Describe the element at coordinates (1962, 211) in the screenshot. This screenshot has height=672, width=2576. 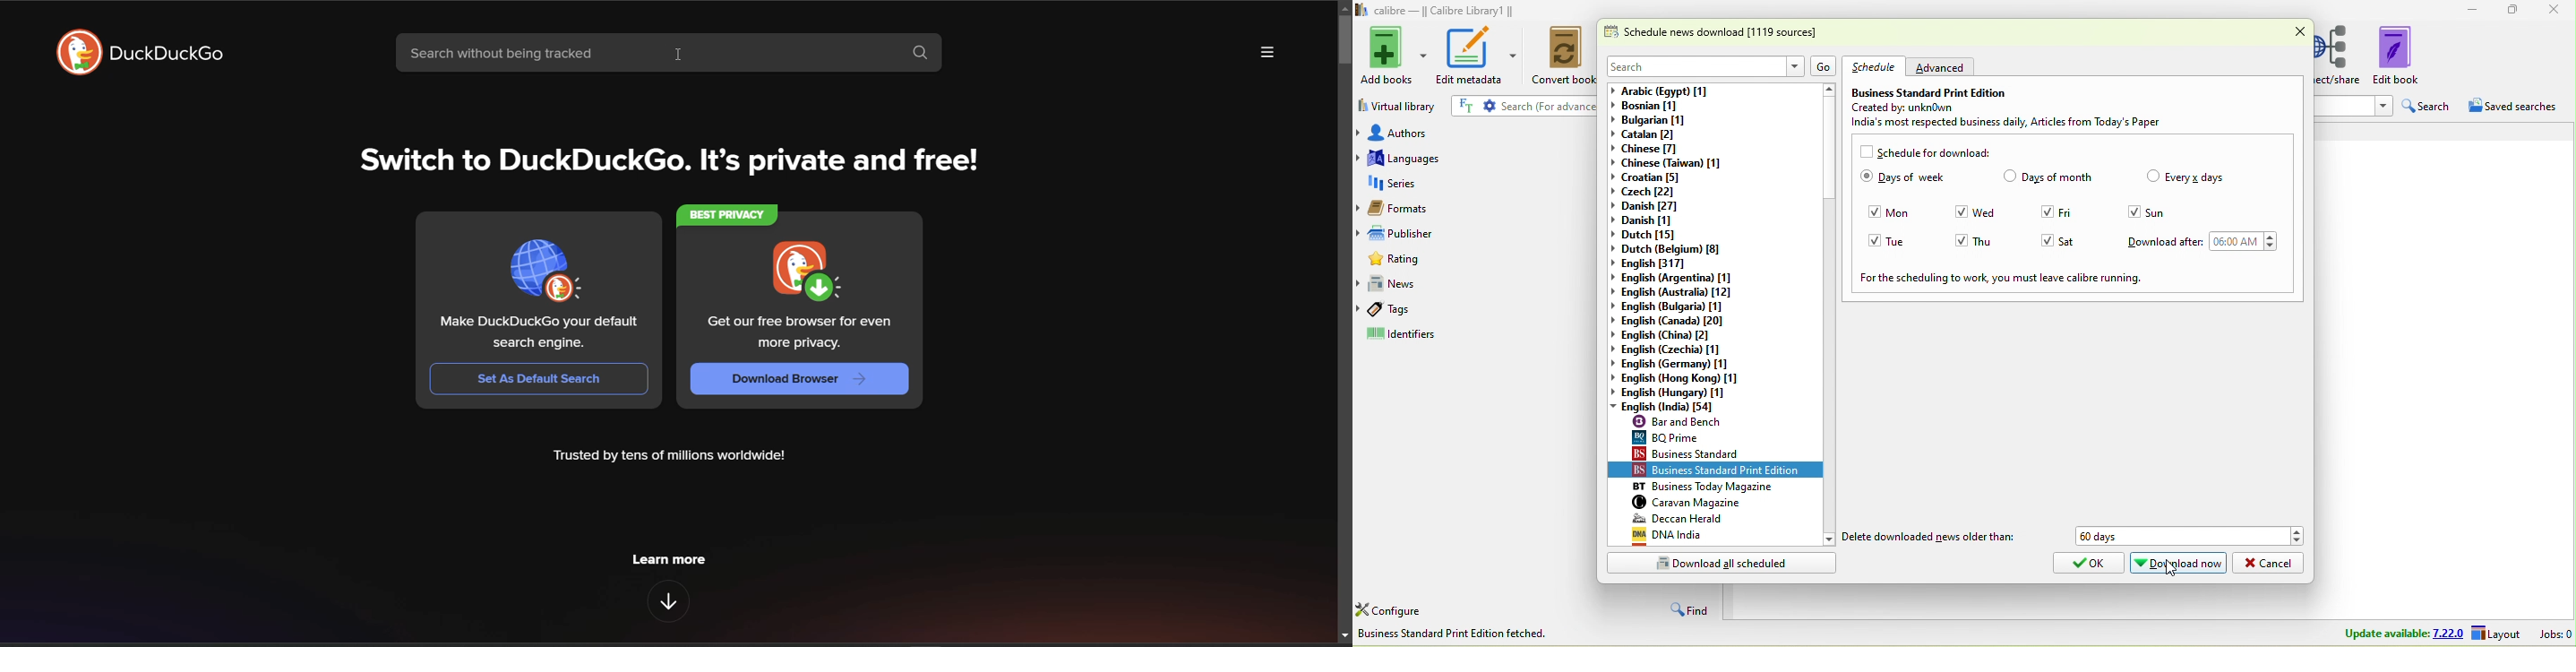
I see `Checkbox` at that location.